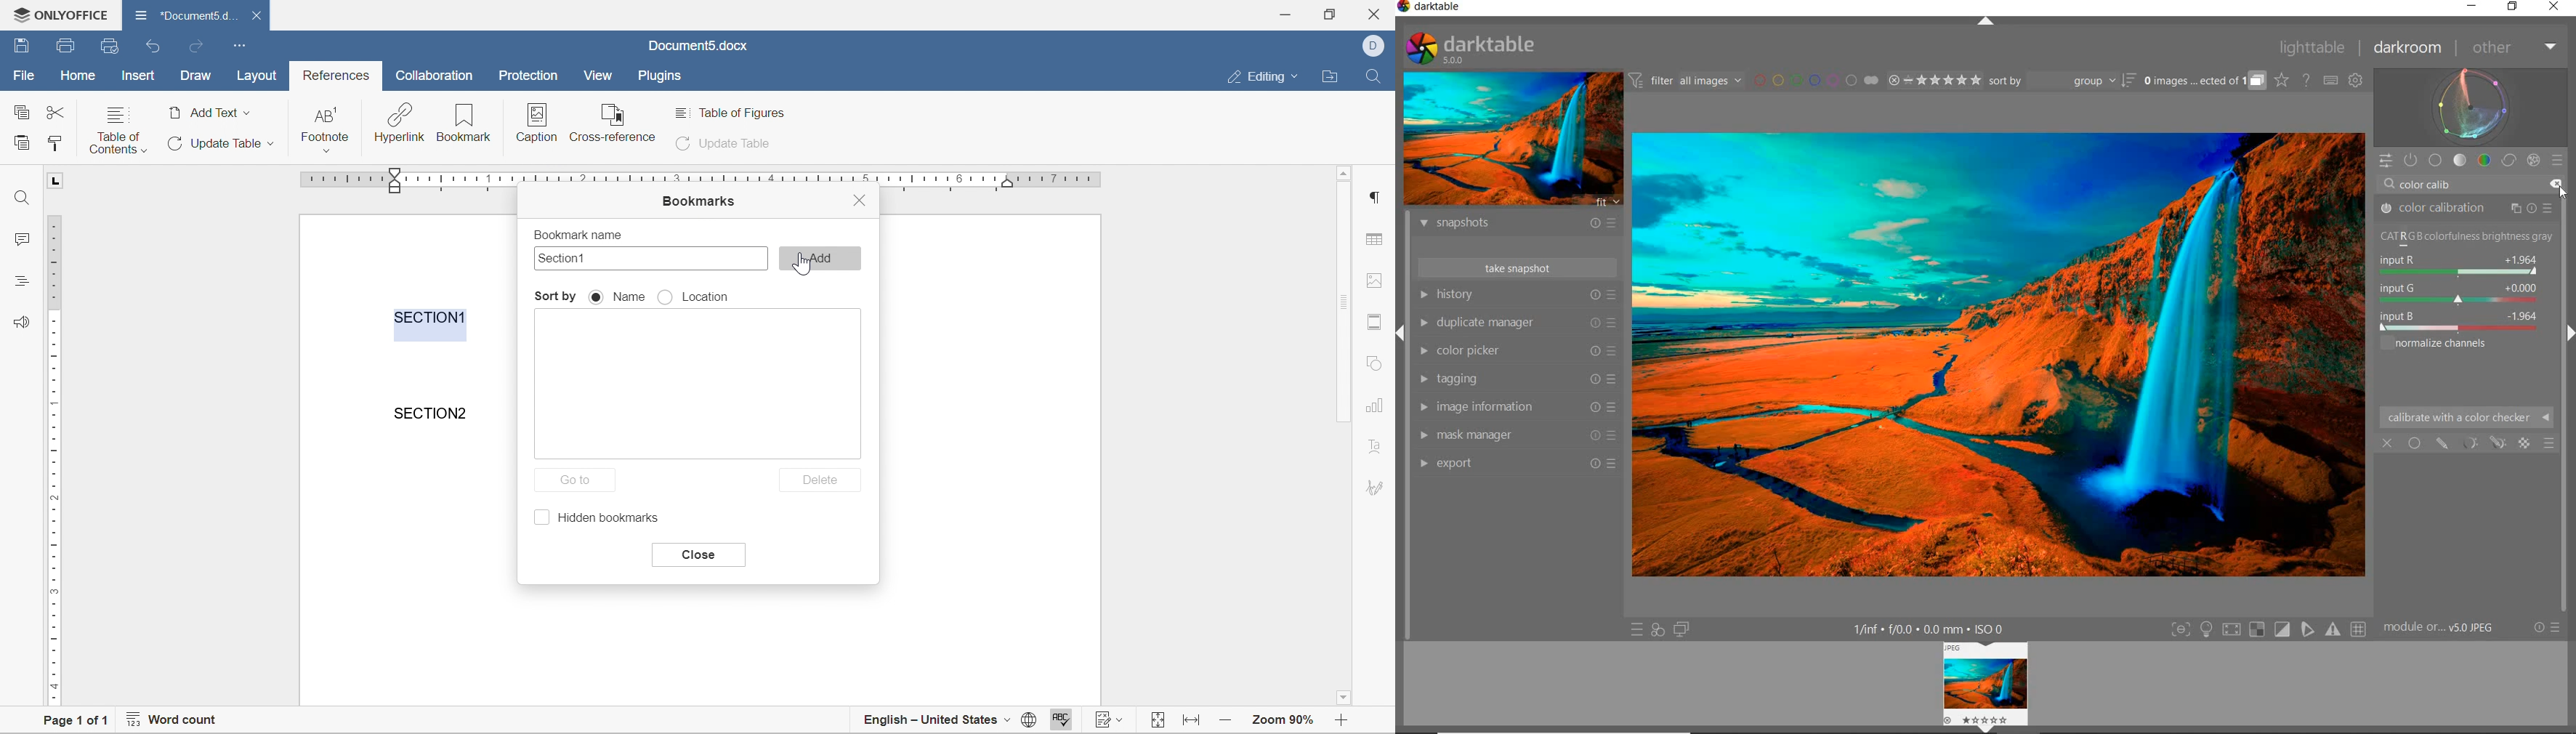 Image resolution: width=2576 pixels, height=756 pixels. I want to click on home, so click(79, 75).